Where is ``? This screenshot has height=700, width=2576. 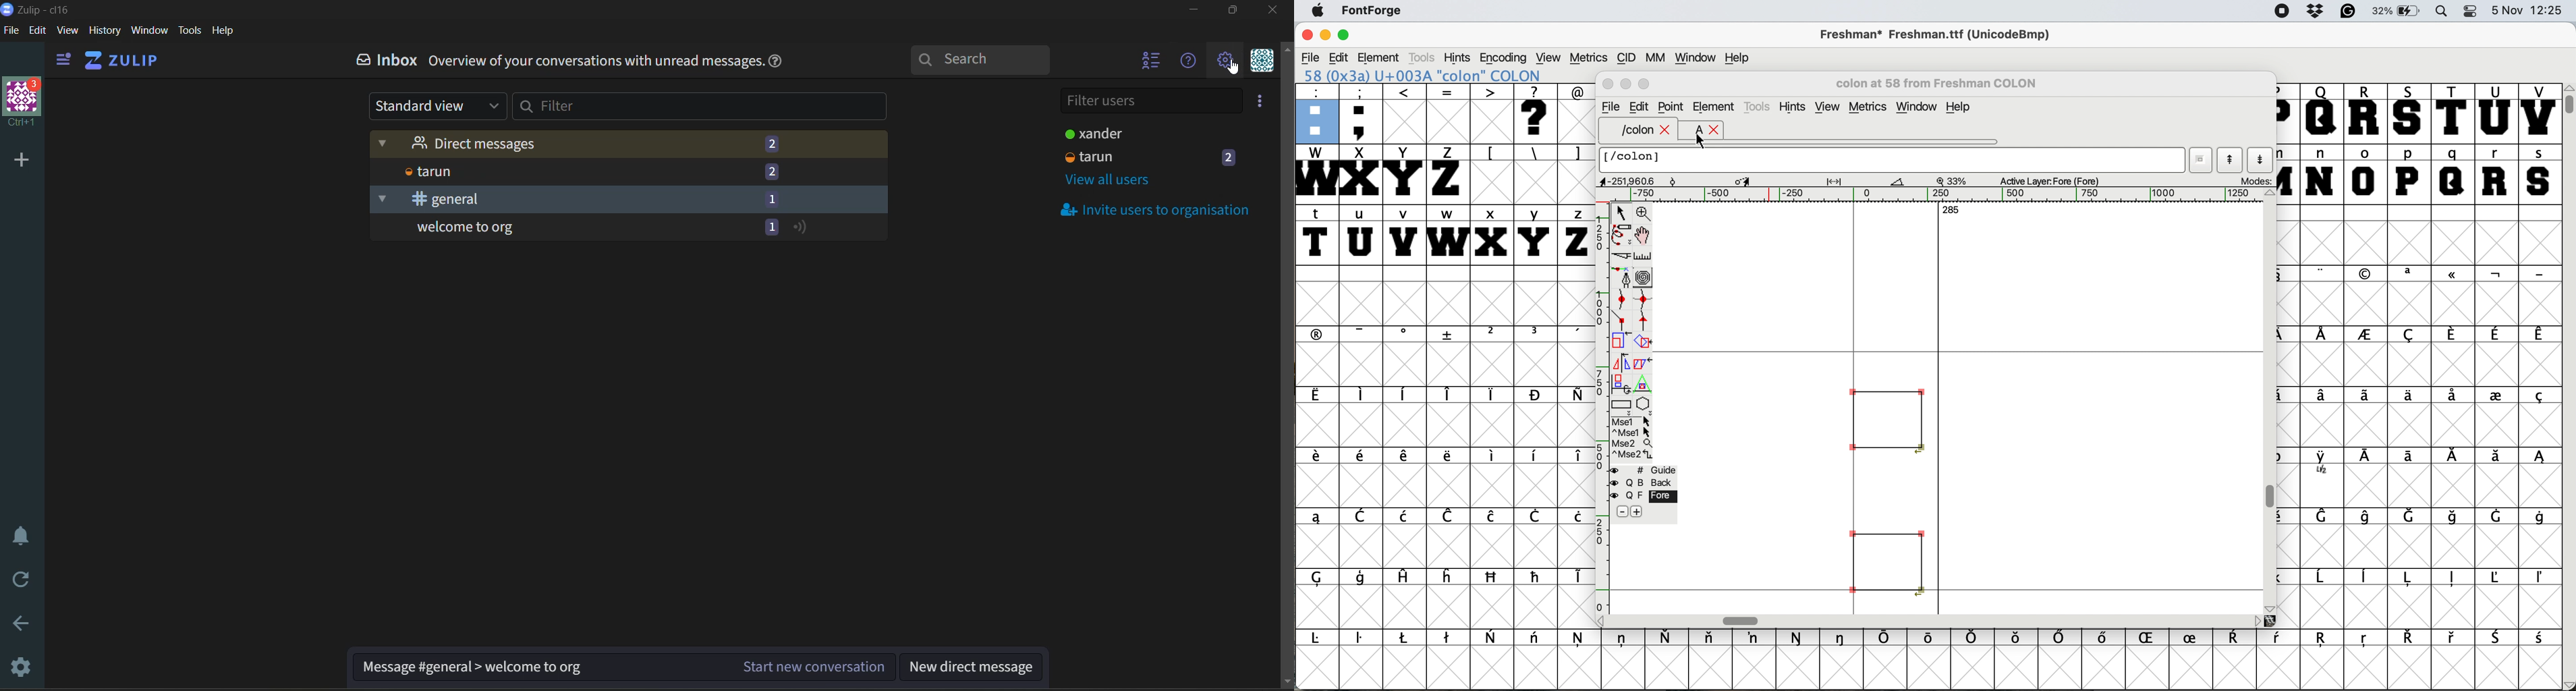
 is located at coordinates (1493, 335).